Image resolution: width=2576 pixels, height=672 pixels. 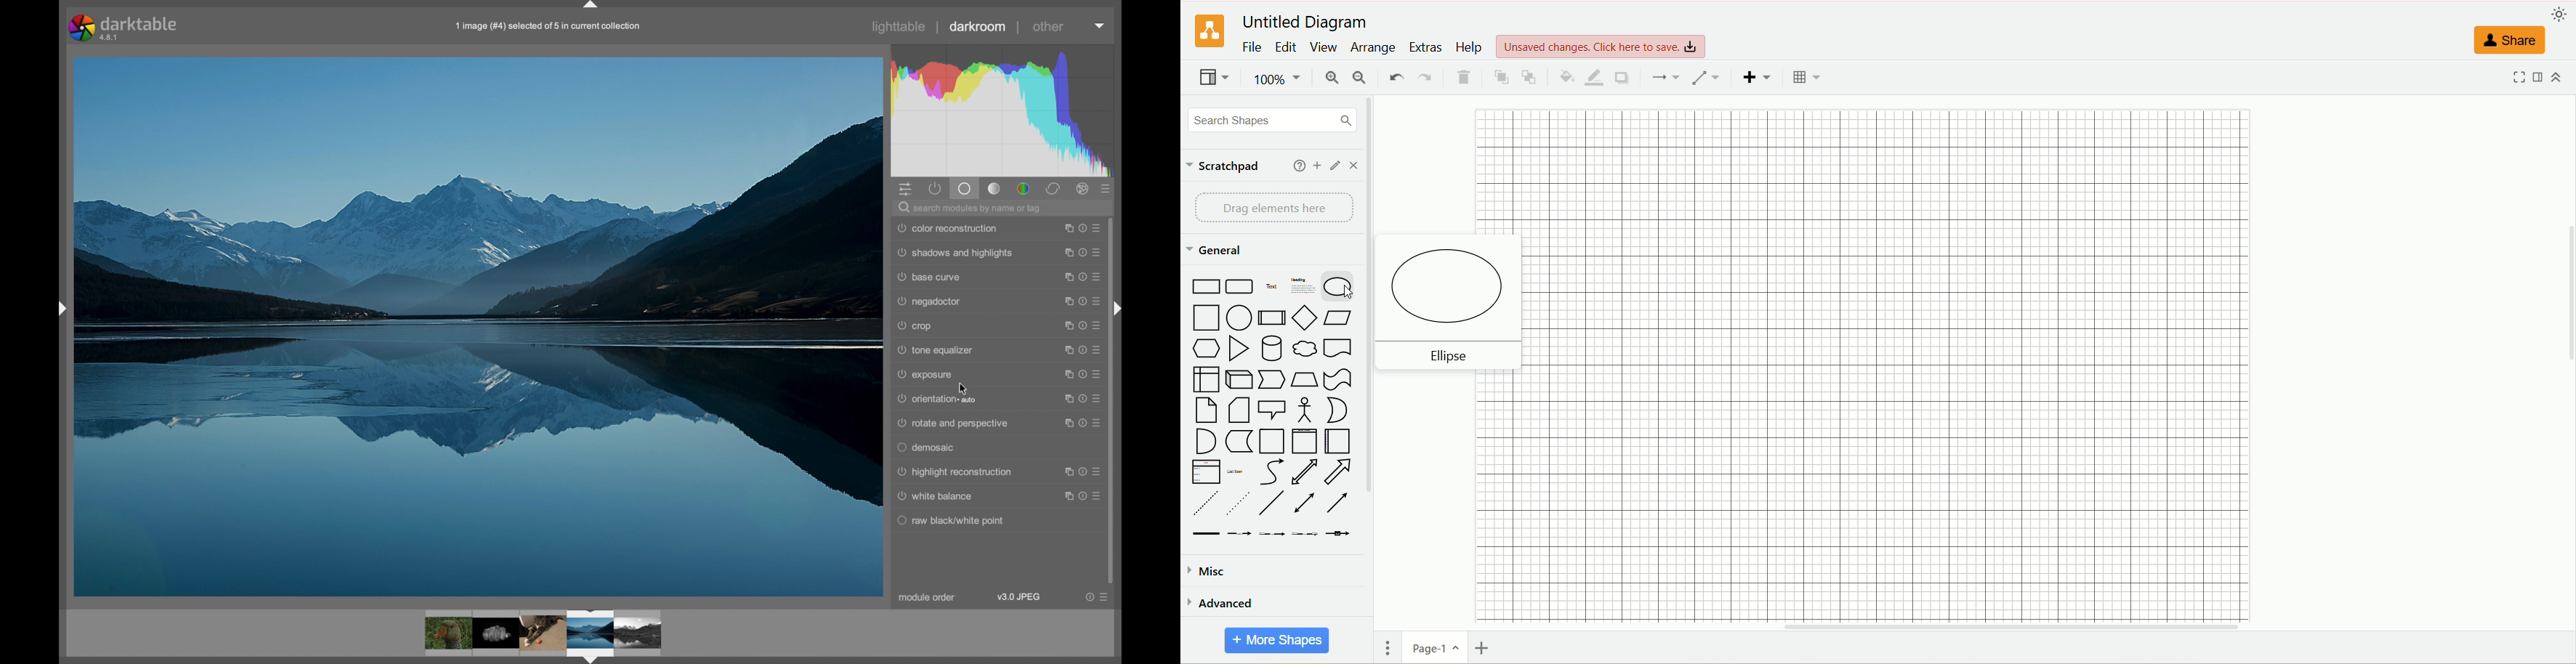 What do you see at coordinates (1021, 597) in the screenshot?
I see `v3.0 jpeg` at bounding box center [1021, 597].